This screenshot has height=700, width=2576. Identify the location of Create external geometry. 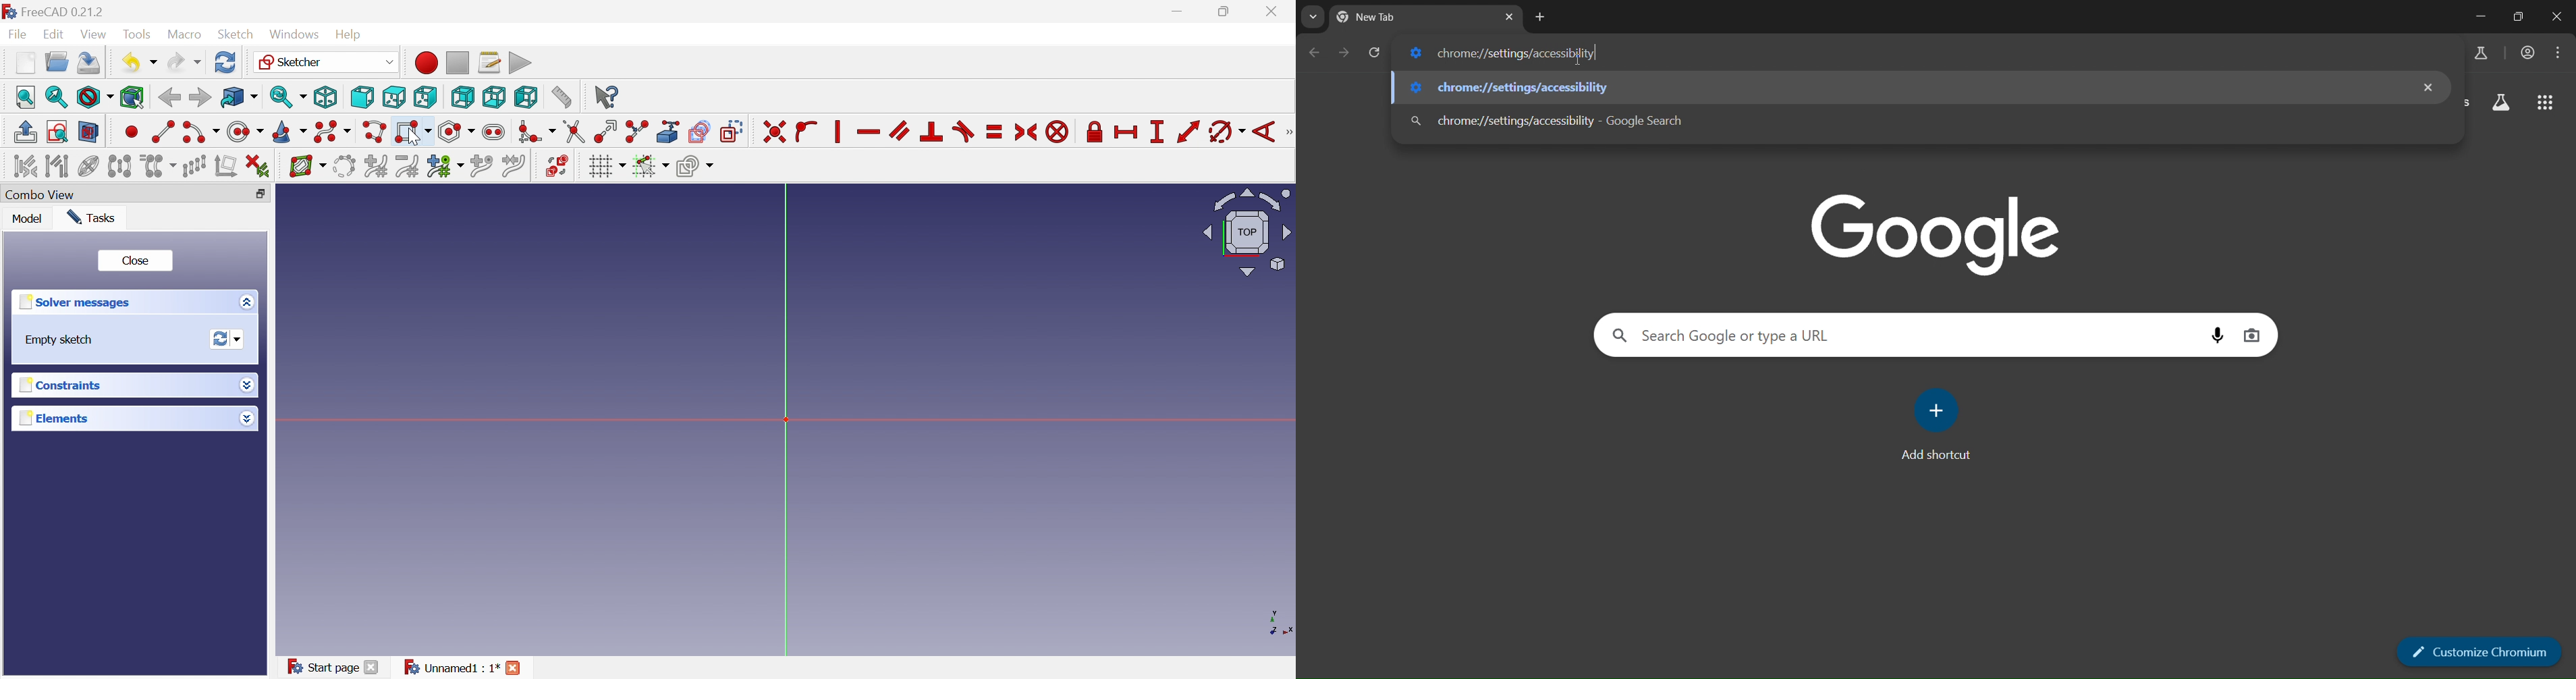
(669, 131).